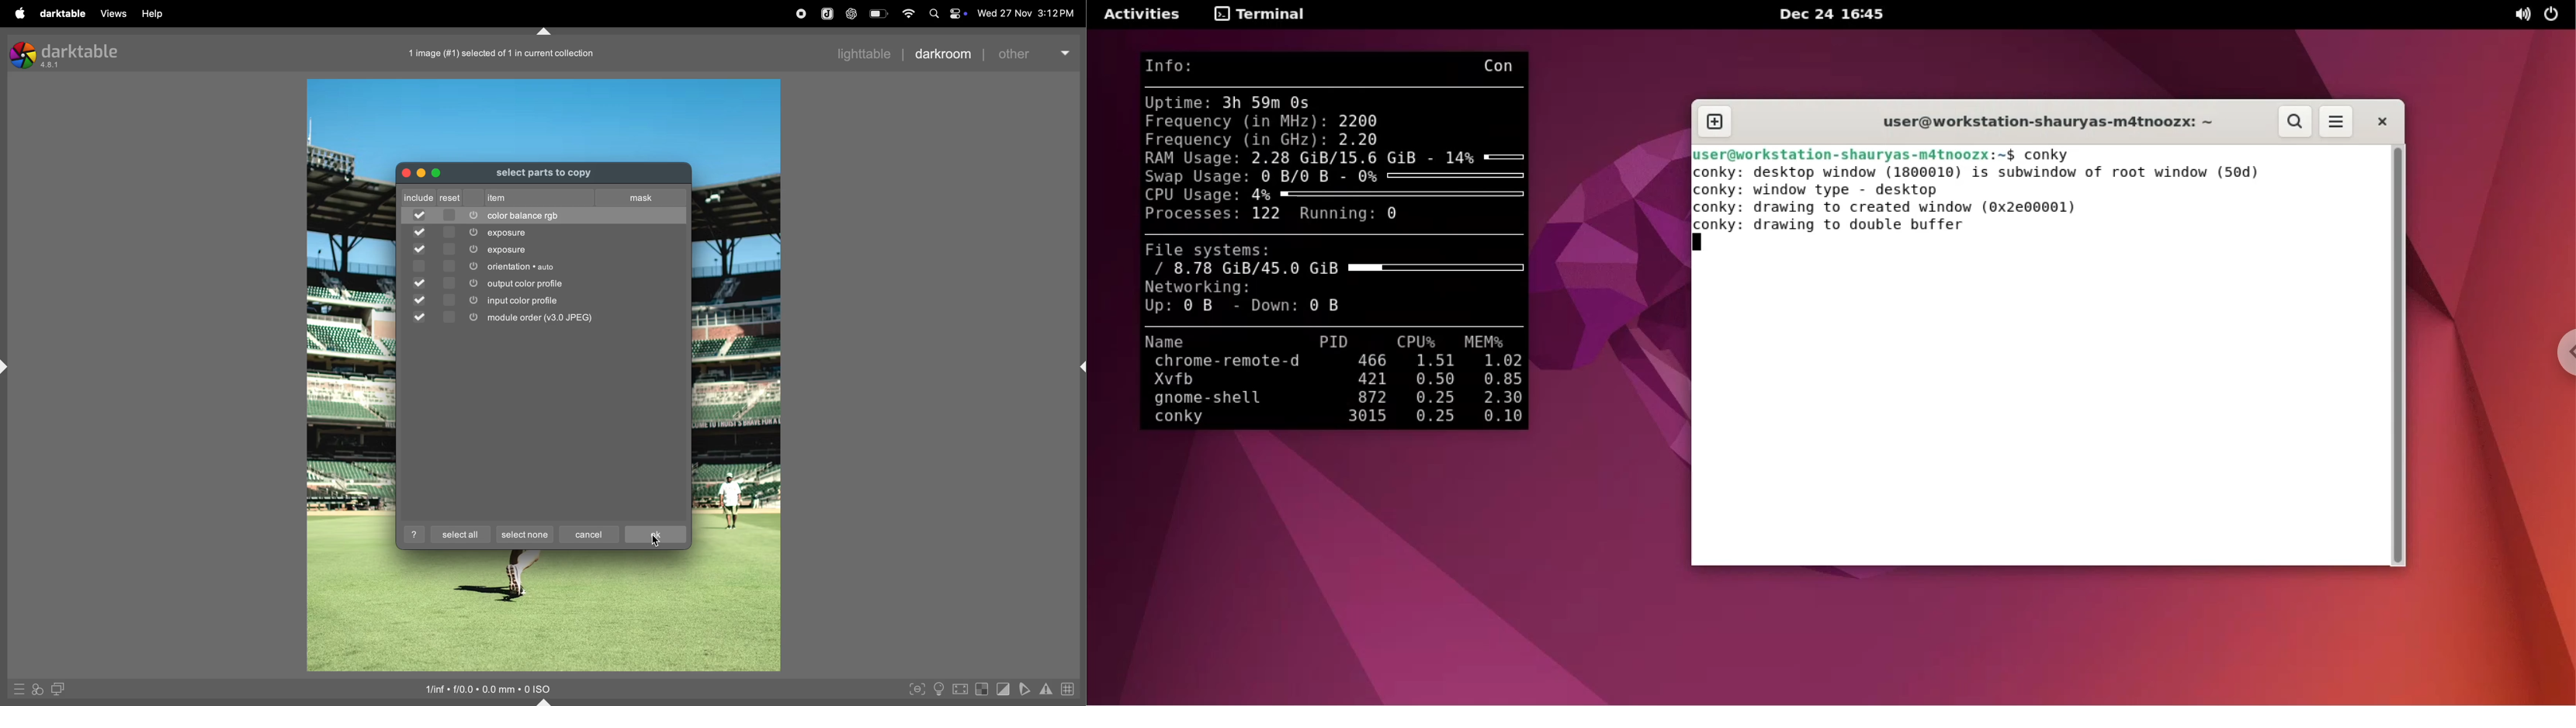  I want to click on quick aceess to panel, so click(20, 688).